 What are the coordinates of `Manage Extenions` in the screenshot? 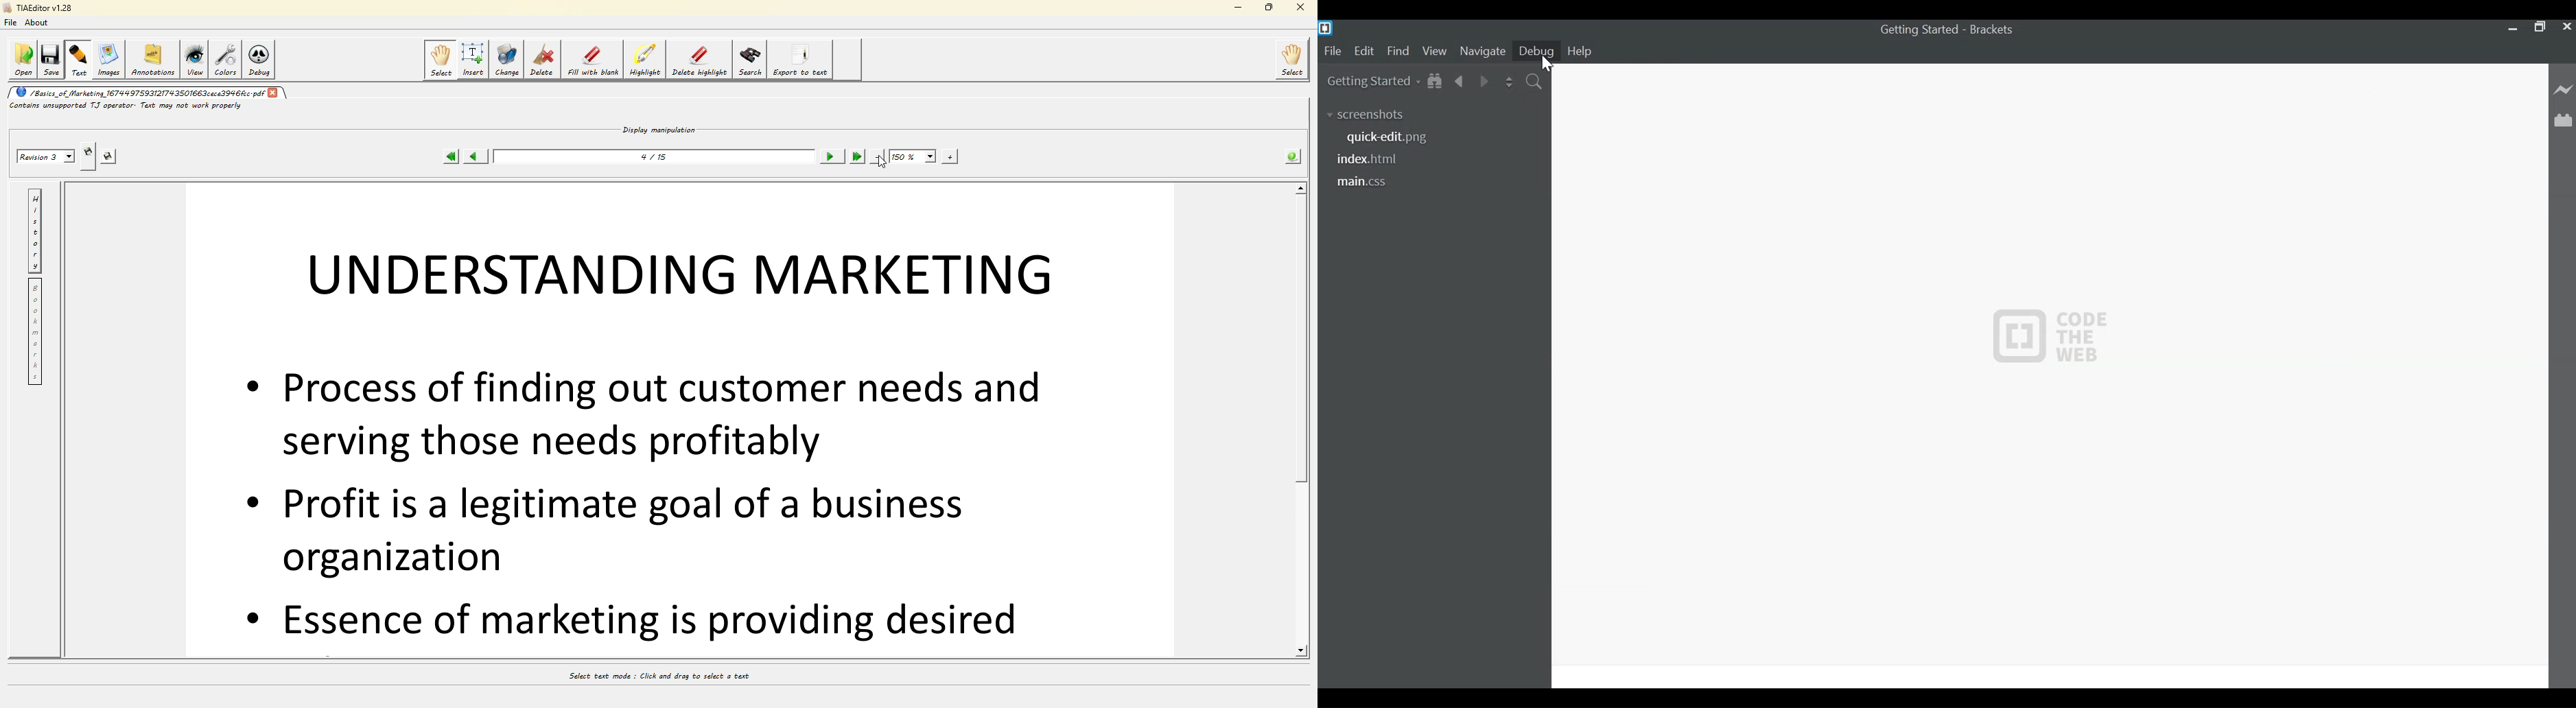 It's located at (2564, 121).